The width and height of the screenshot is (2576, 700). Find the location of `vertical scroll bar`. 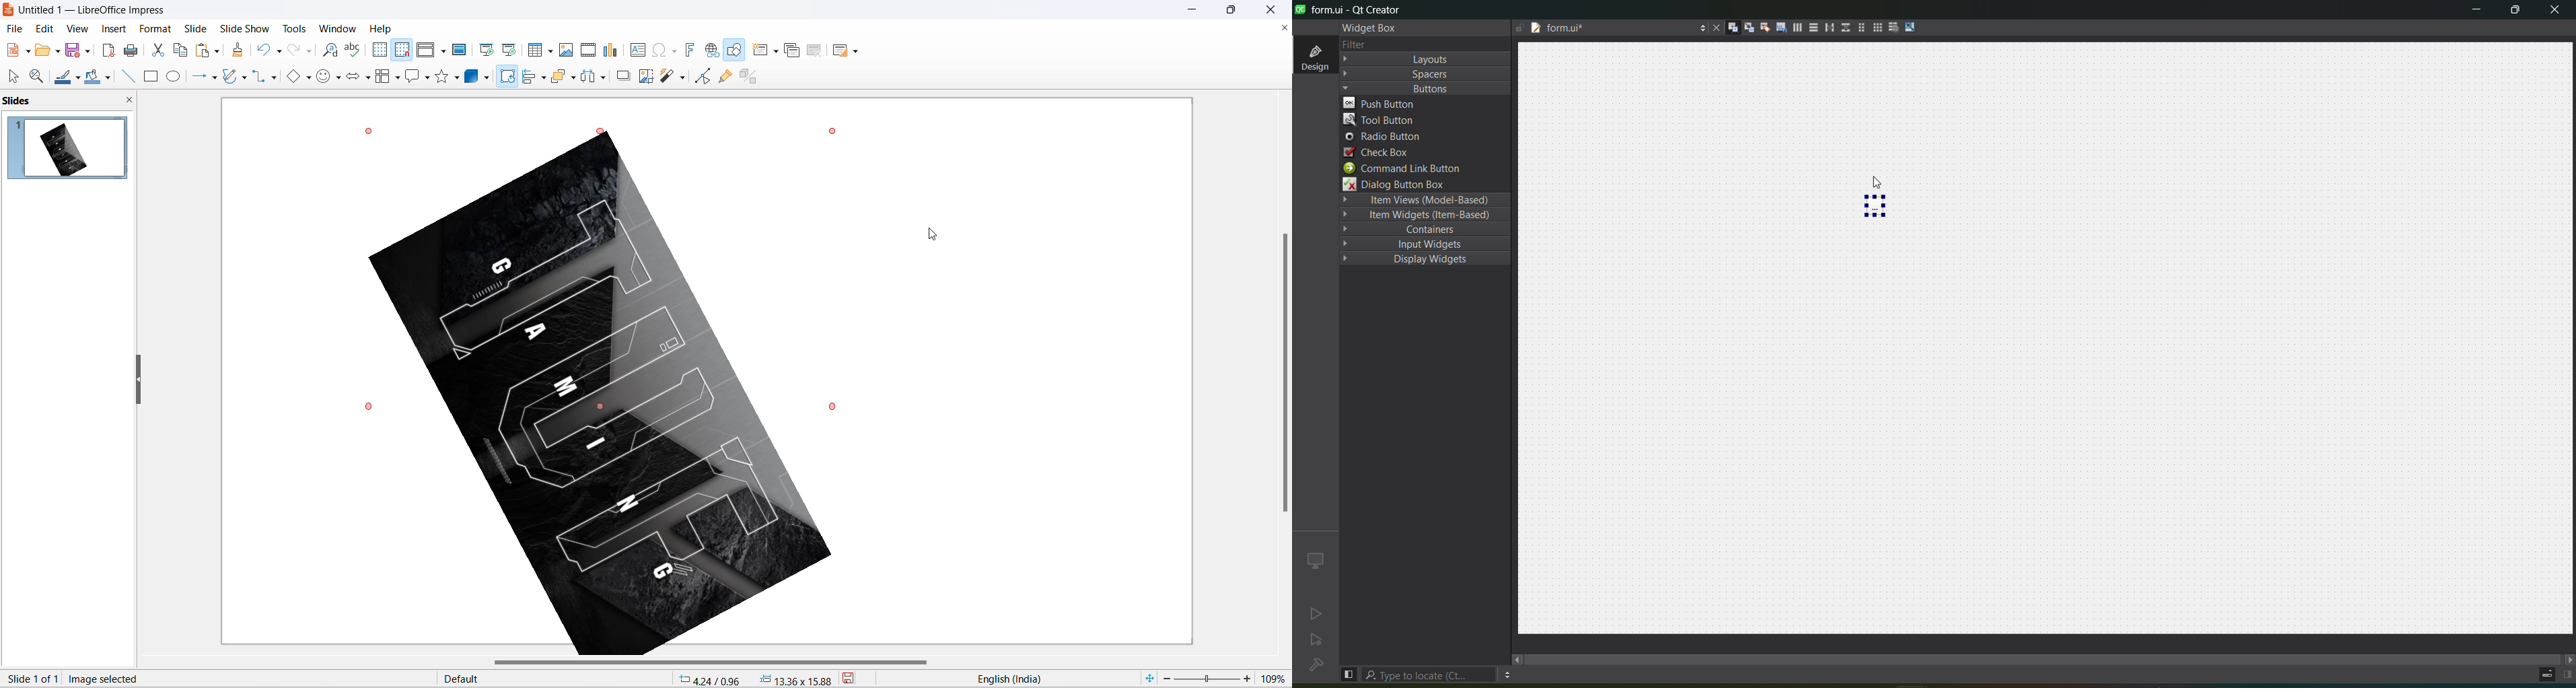

vertical scroll bar is located at coordinates (1284, 371).